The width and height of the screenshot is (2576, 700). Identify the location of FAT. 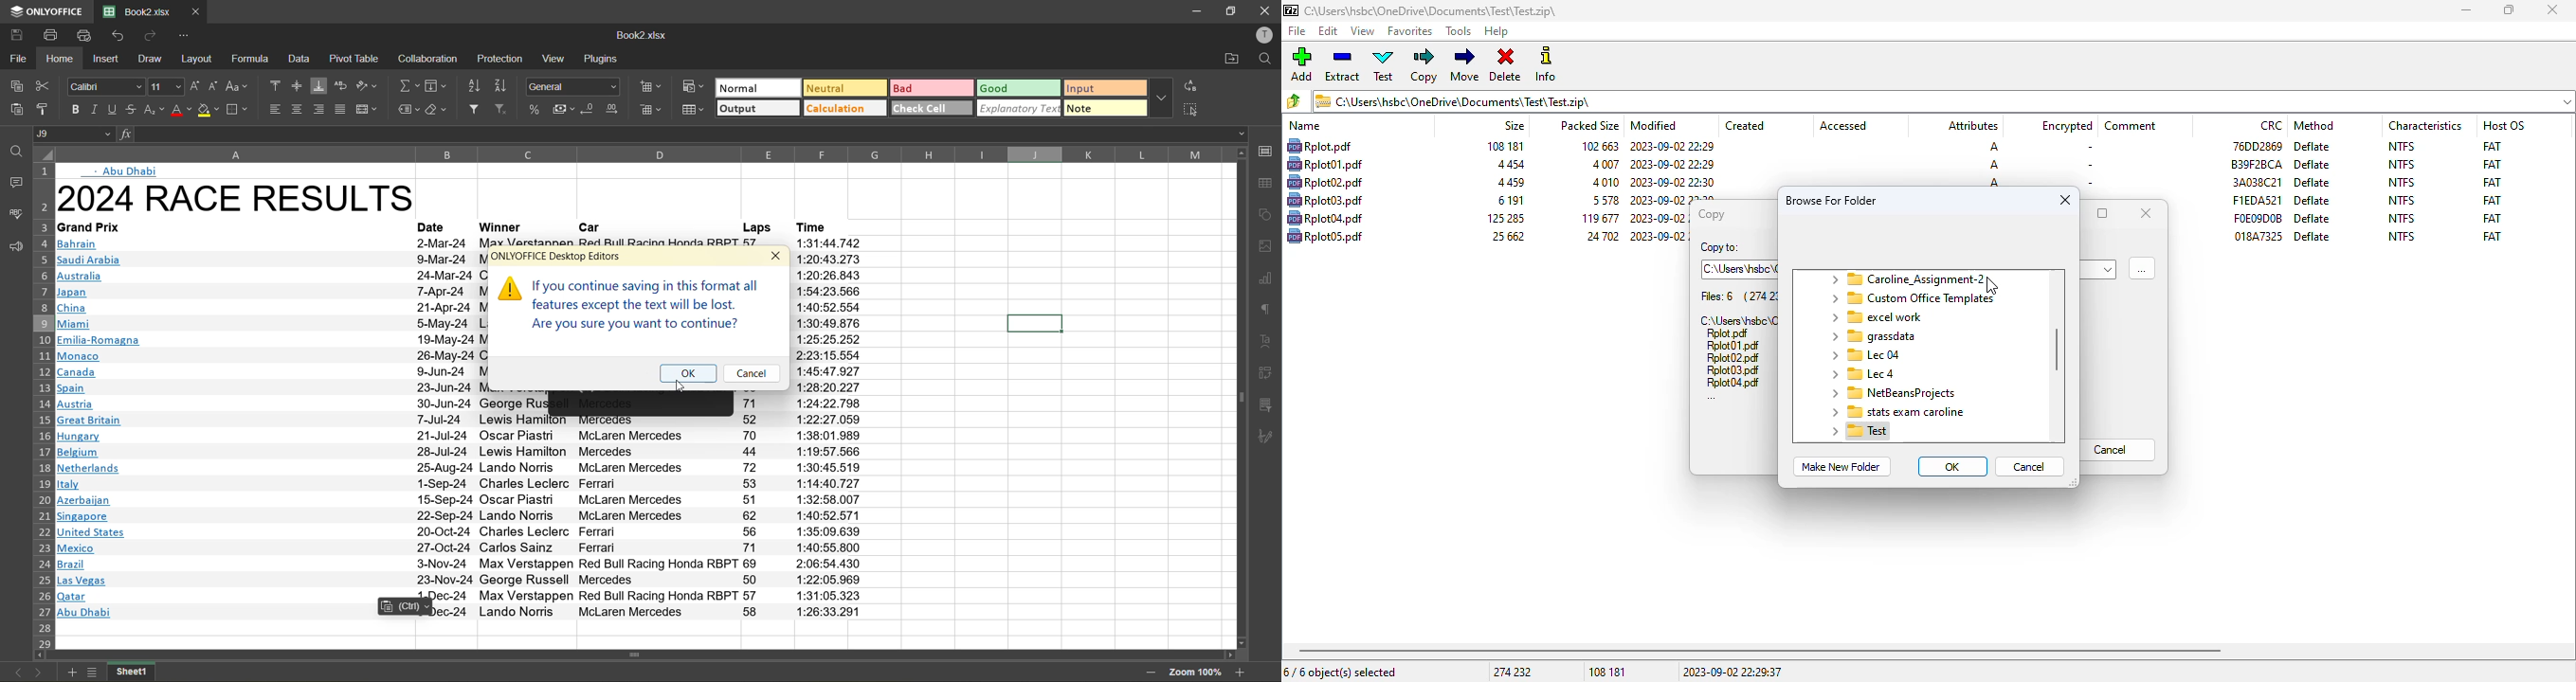
(2492, 236).